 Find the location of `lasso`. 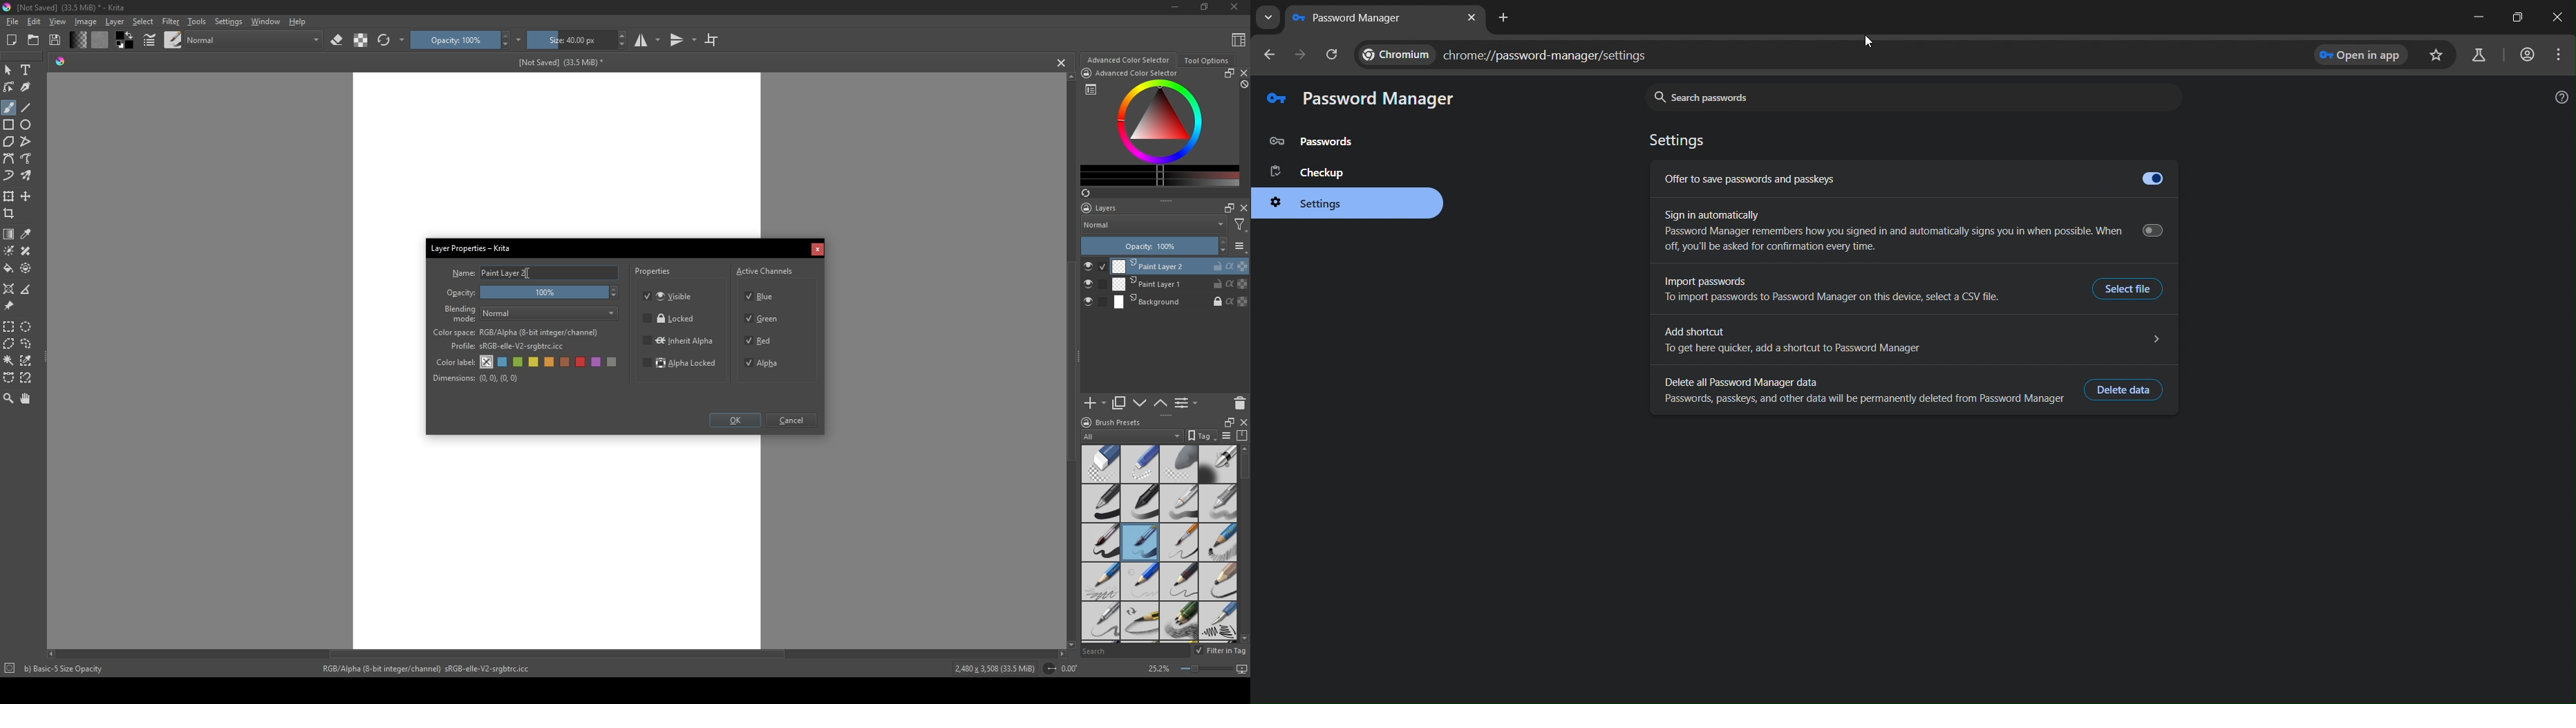

lasso is located at coordinates (27, 344).